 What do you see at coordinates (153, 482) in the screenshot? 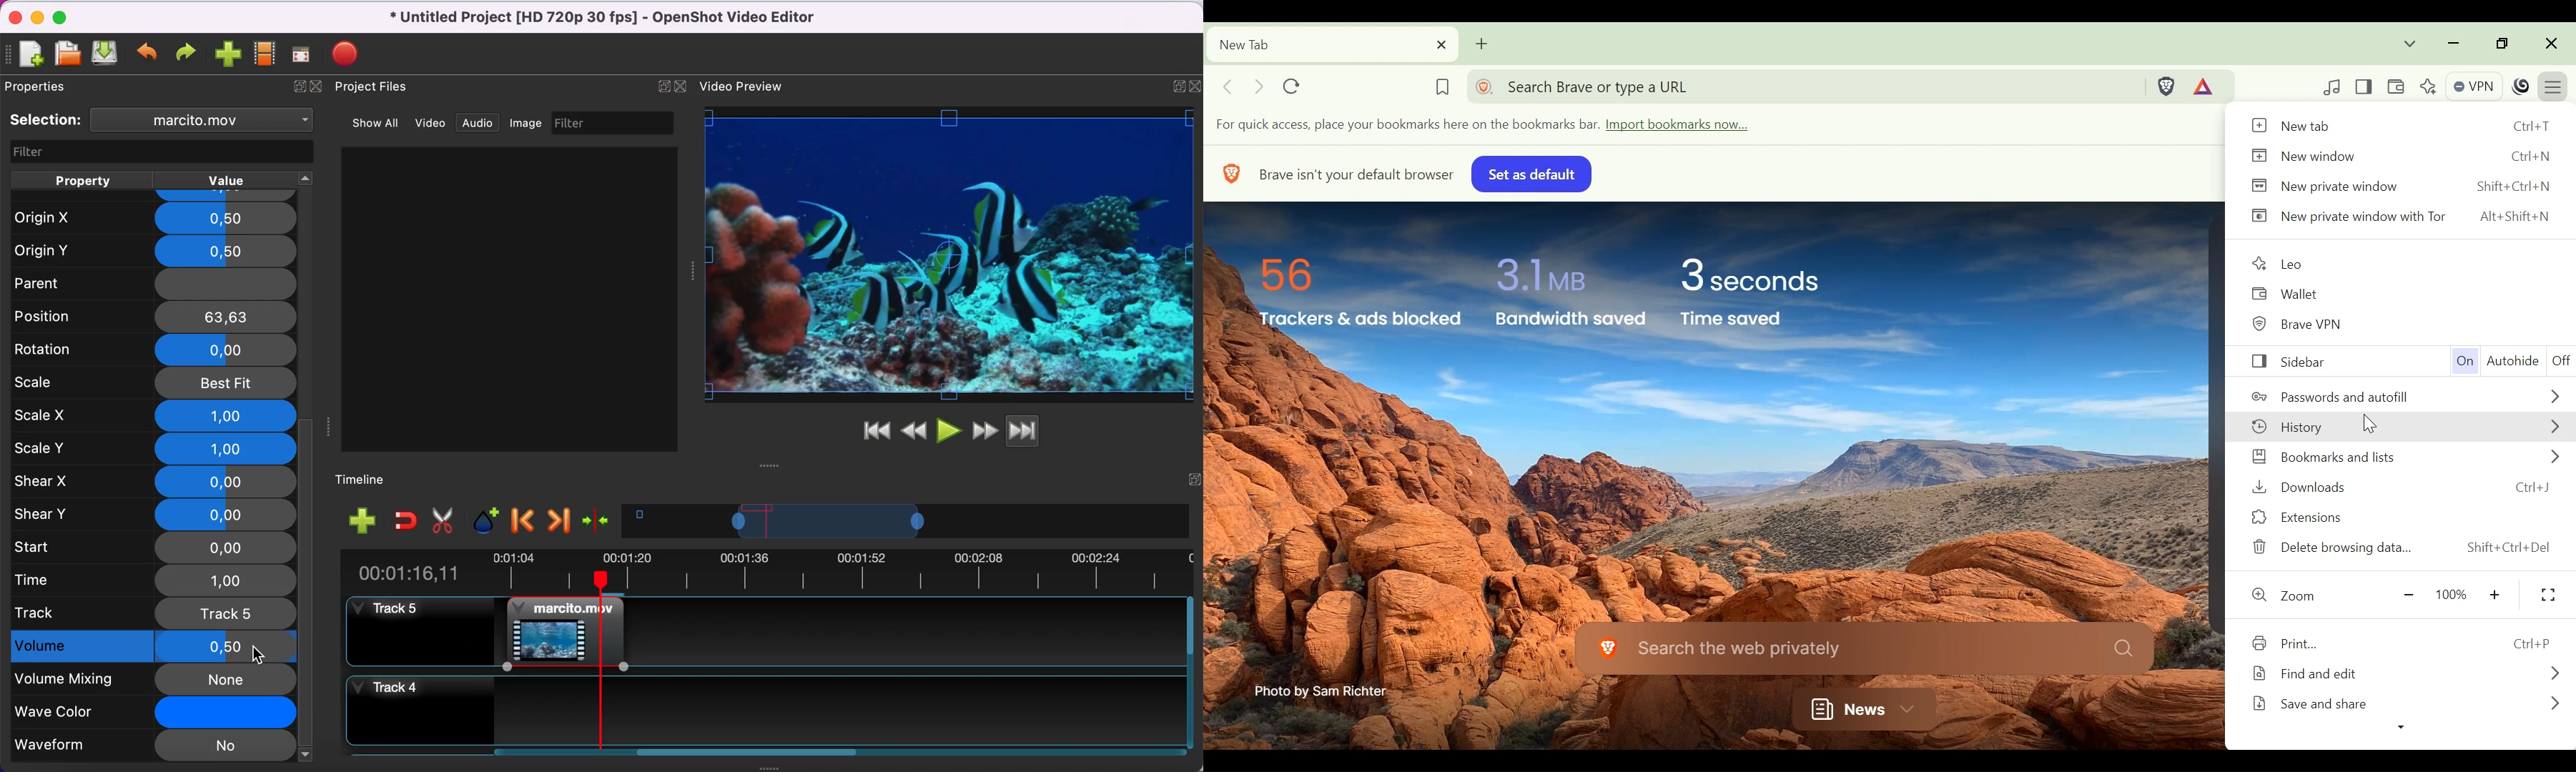
I see `shear x 0` at bounding box center [153, 482].